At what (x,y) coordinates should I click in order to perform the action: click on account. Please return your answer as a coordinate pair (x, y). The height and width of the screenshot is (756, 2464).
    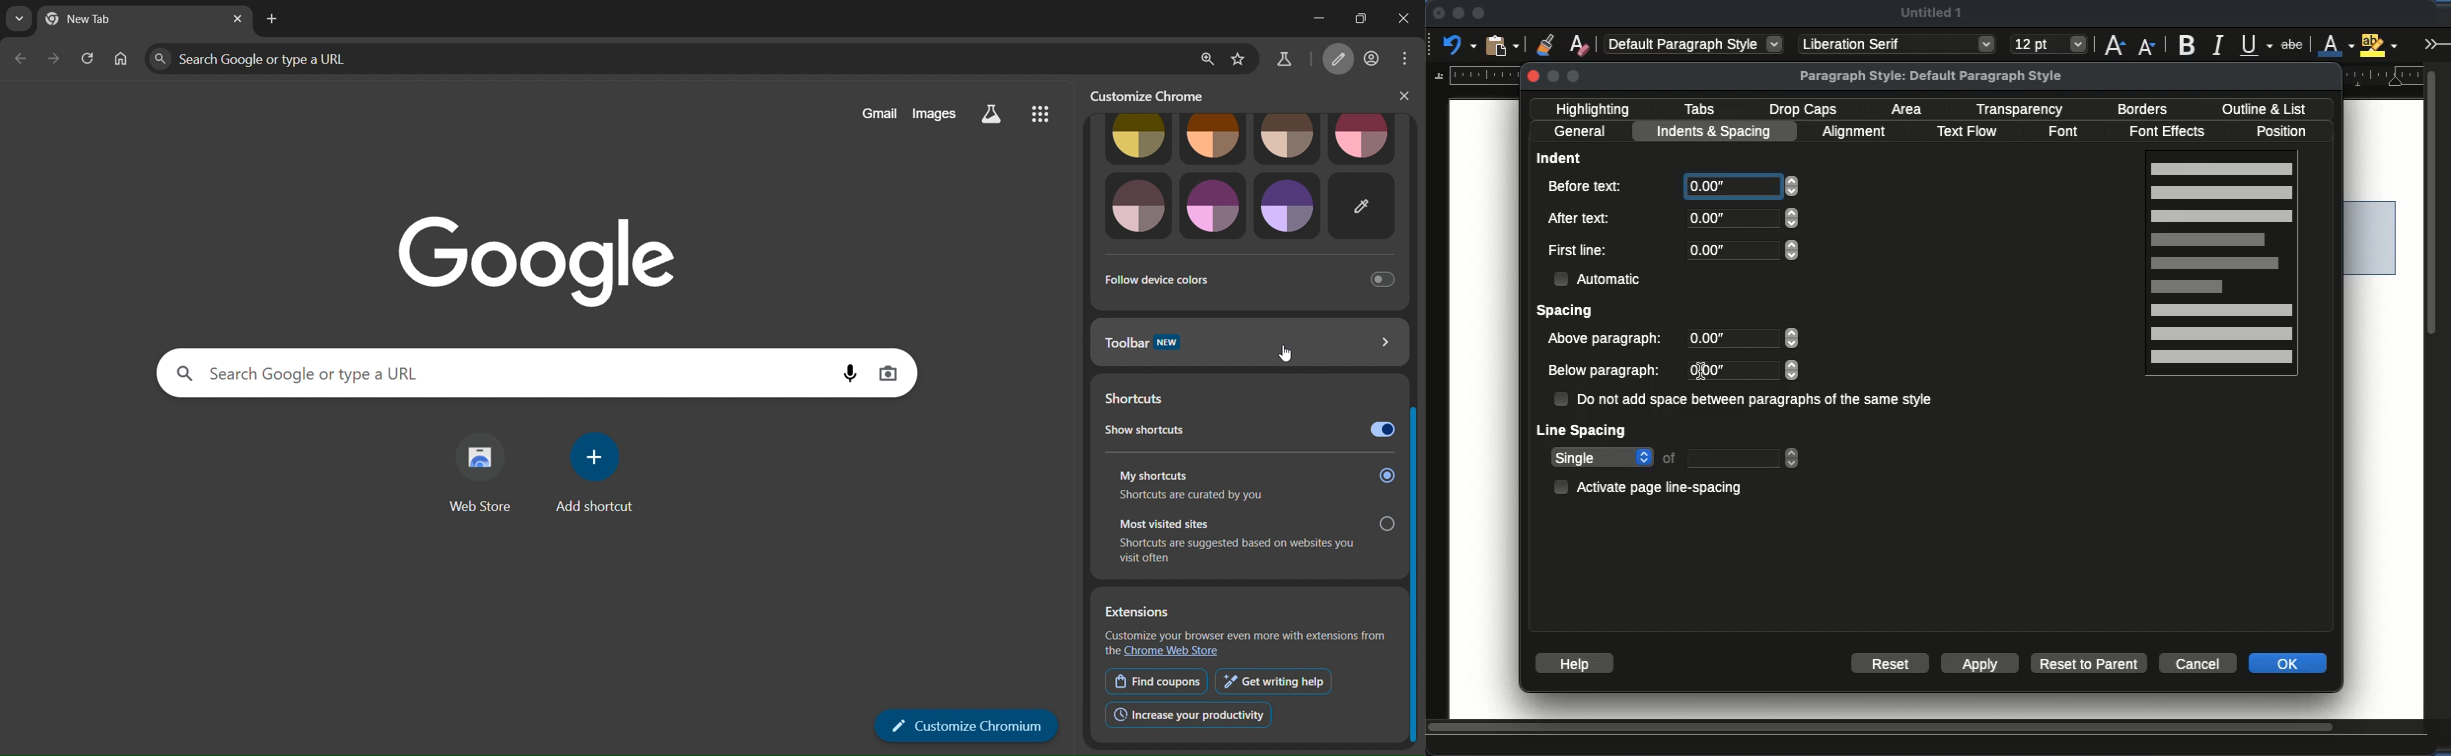
    Looking at the image, I should click on (1372, 60).